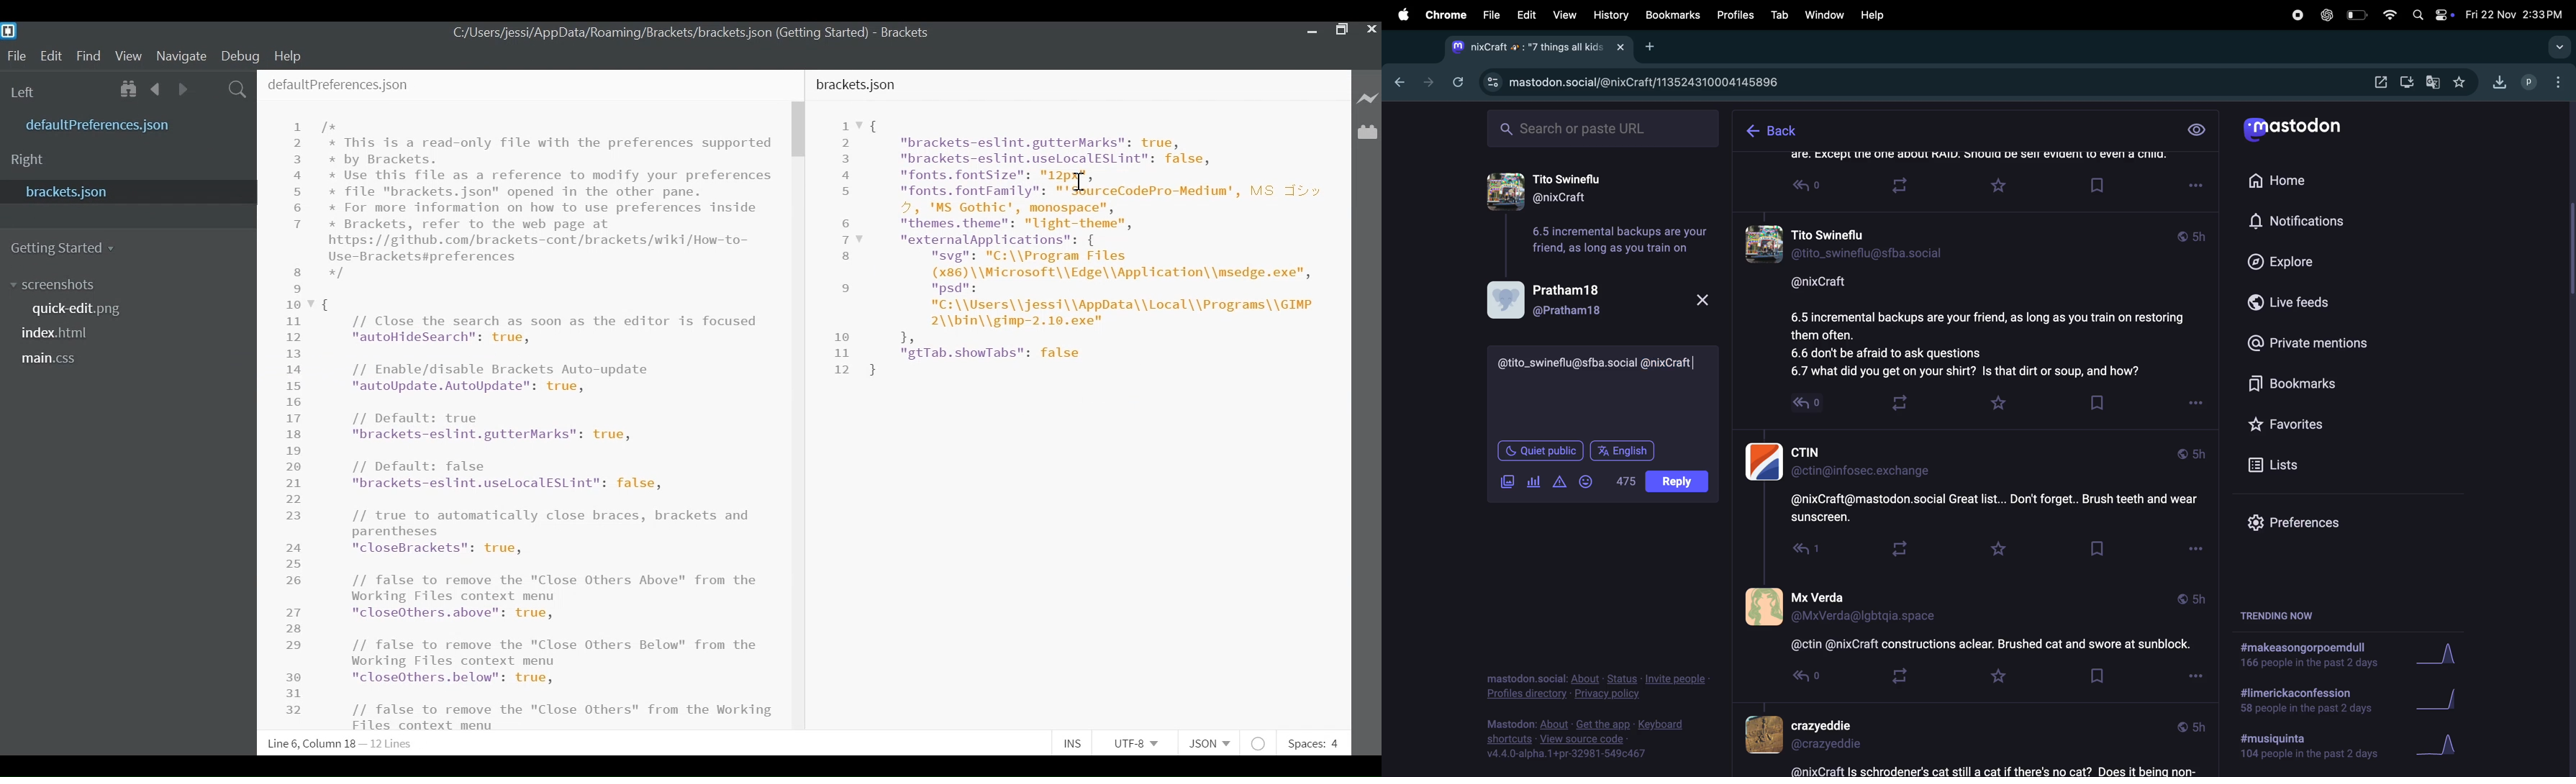 Image resolution: width=2576 pixels, height=784 pixels. What do you see at coordinates (299, 417) in the screenshot?
I see `Line Number` at bounding box center [299, 417].